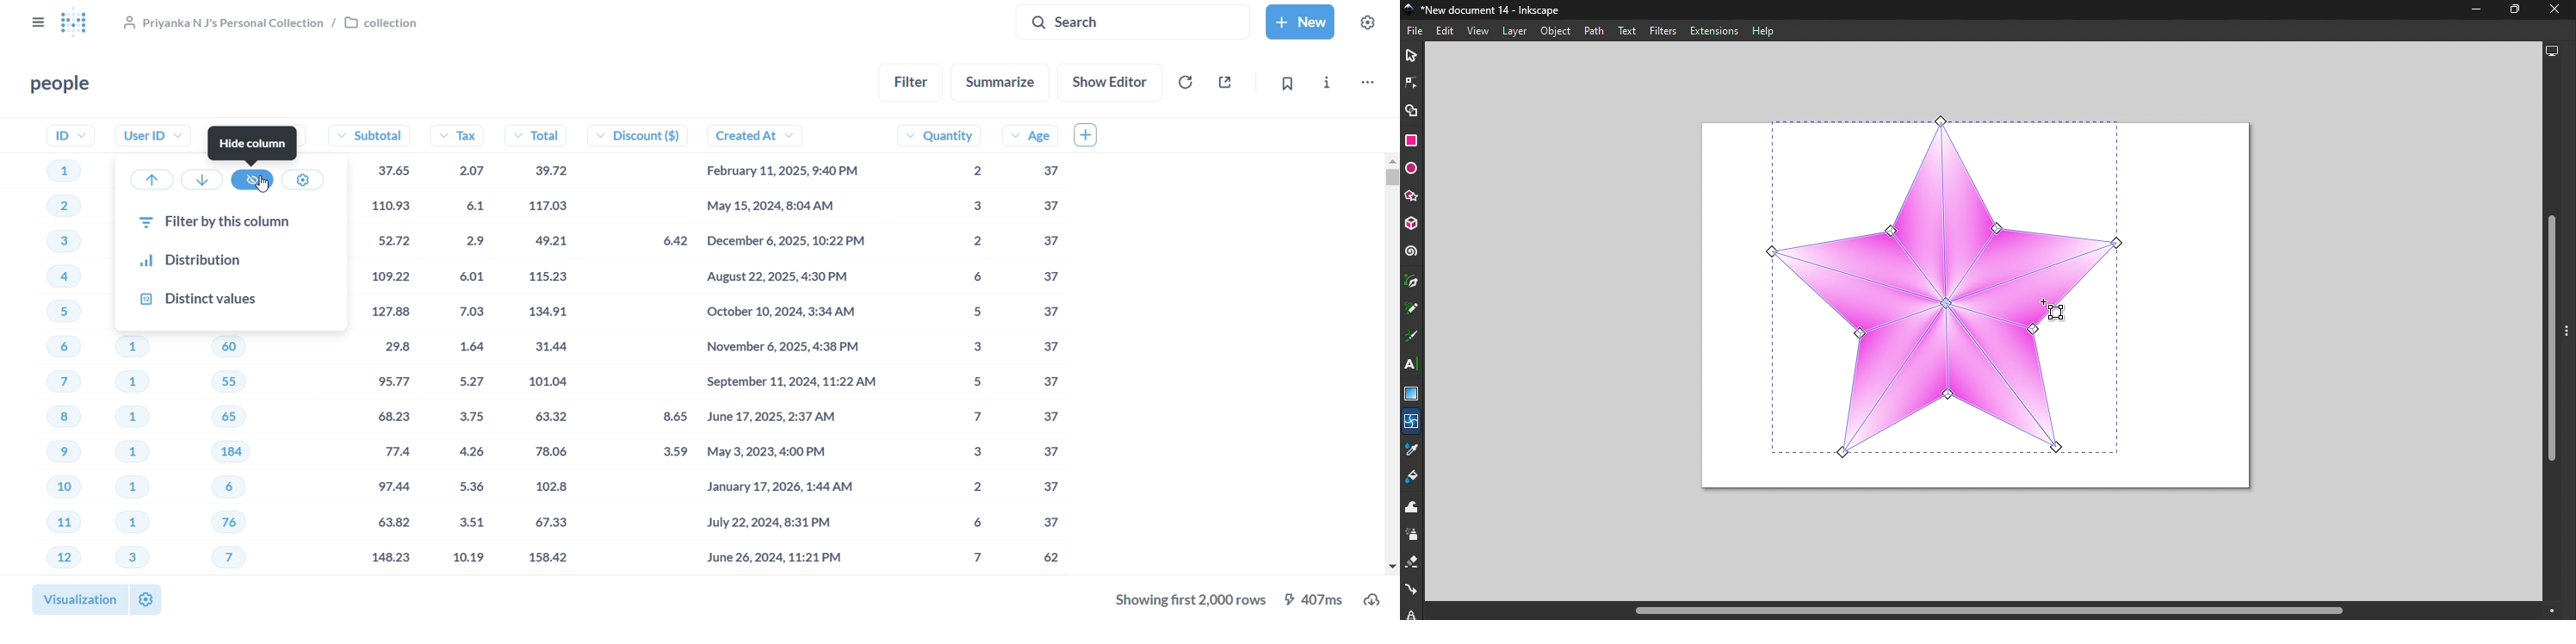 The height and width of the screenshot is (644, 2576). I want to click on close sidebar, so click(36, 21).